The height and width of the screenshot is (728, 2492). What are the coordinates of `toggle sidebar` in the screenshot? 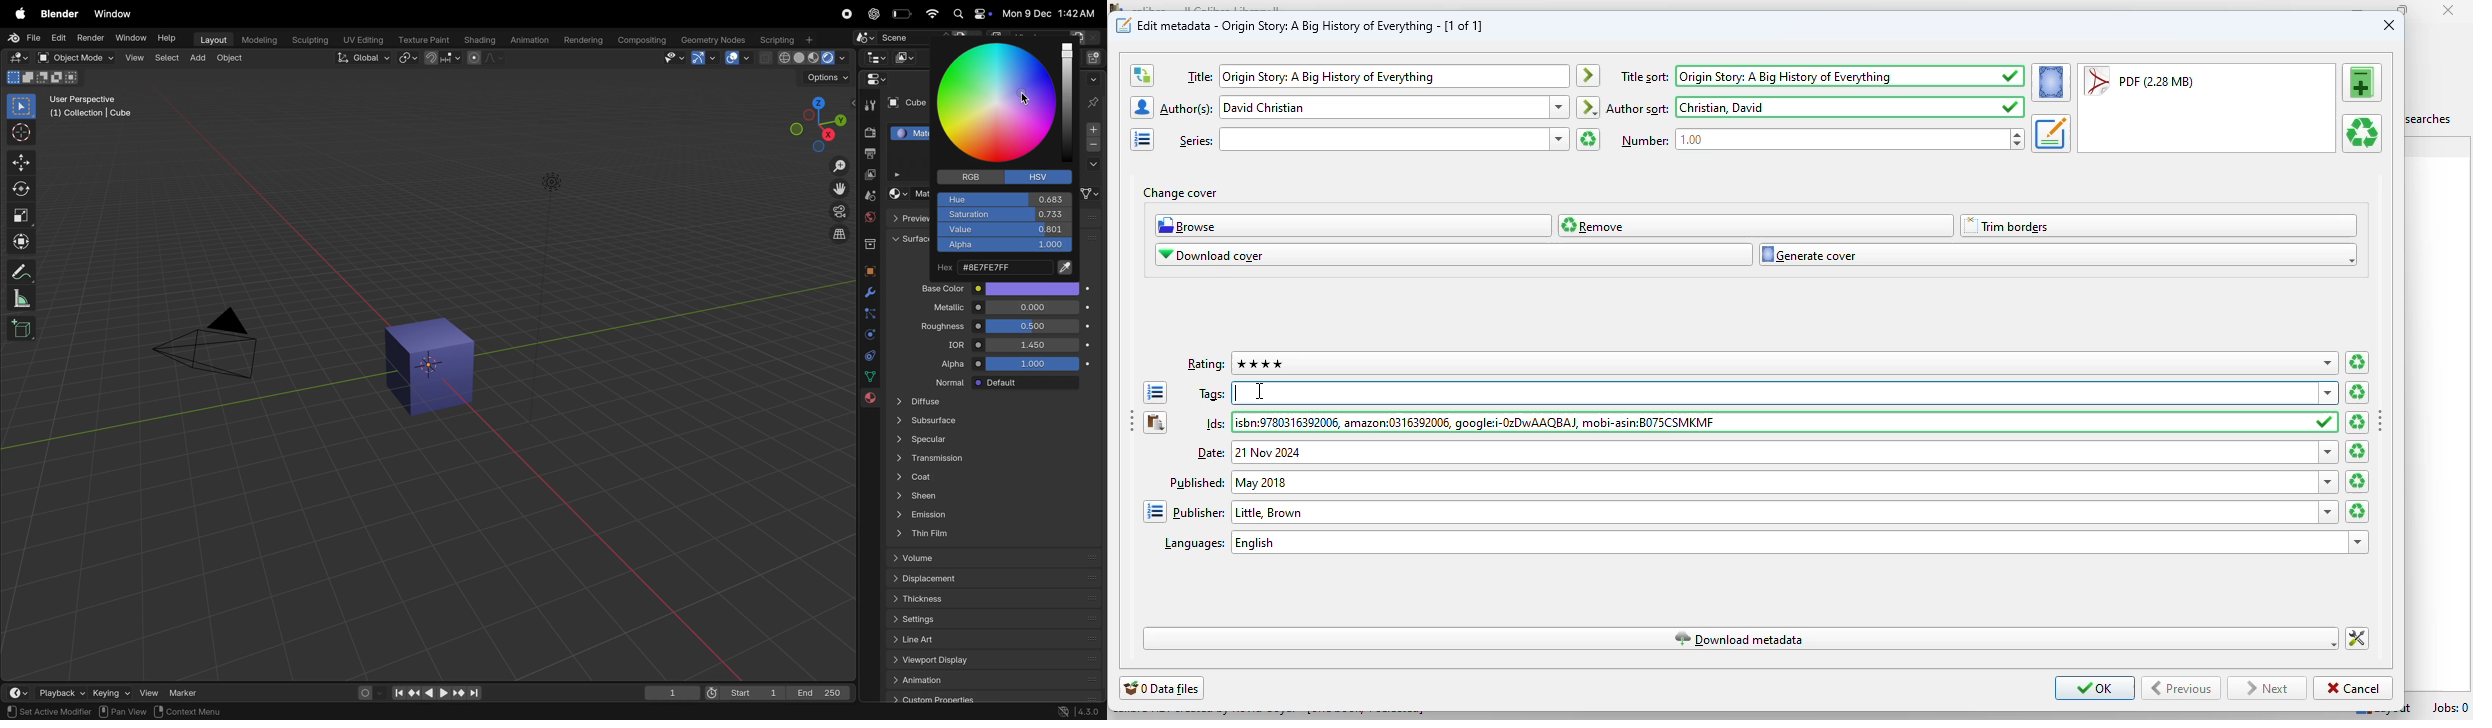 It's located at (2381, 420).